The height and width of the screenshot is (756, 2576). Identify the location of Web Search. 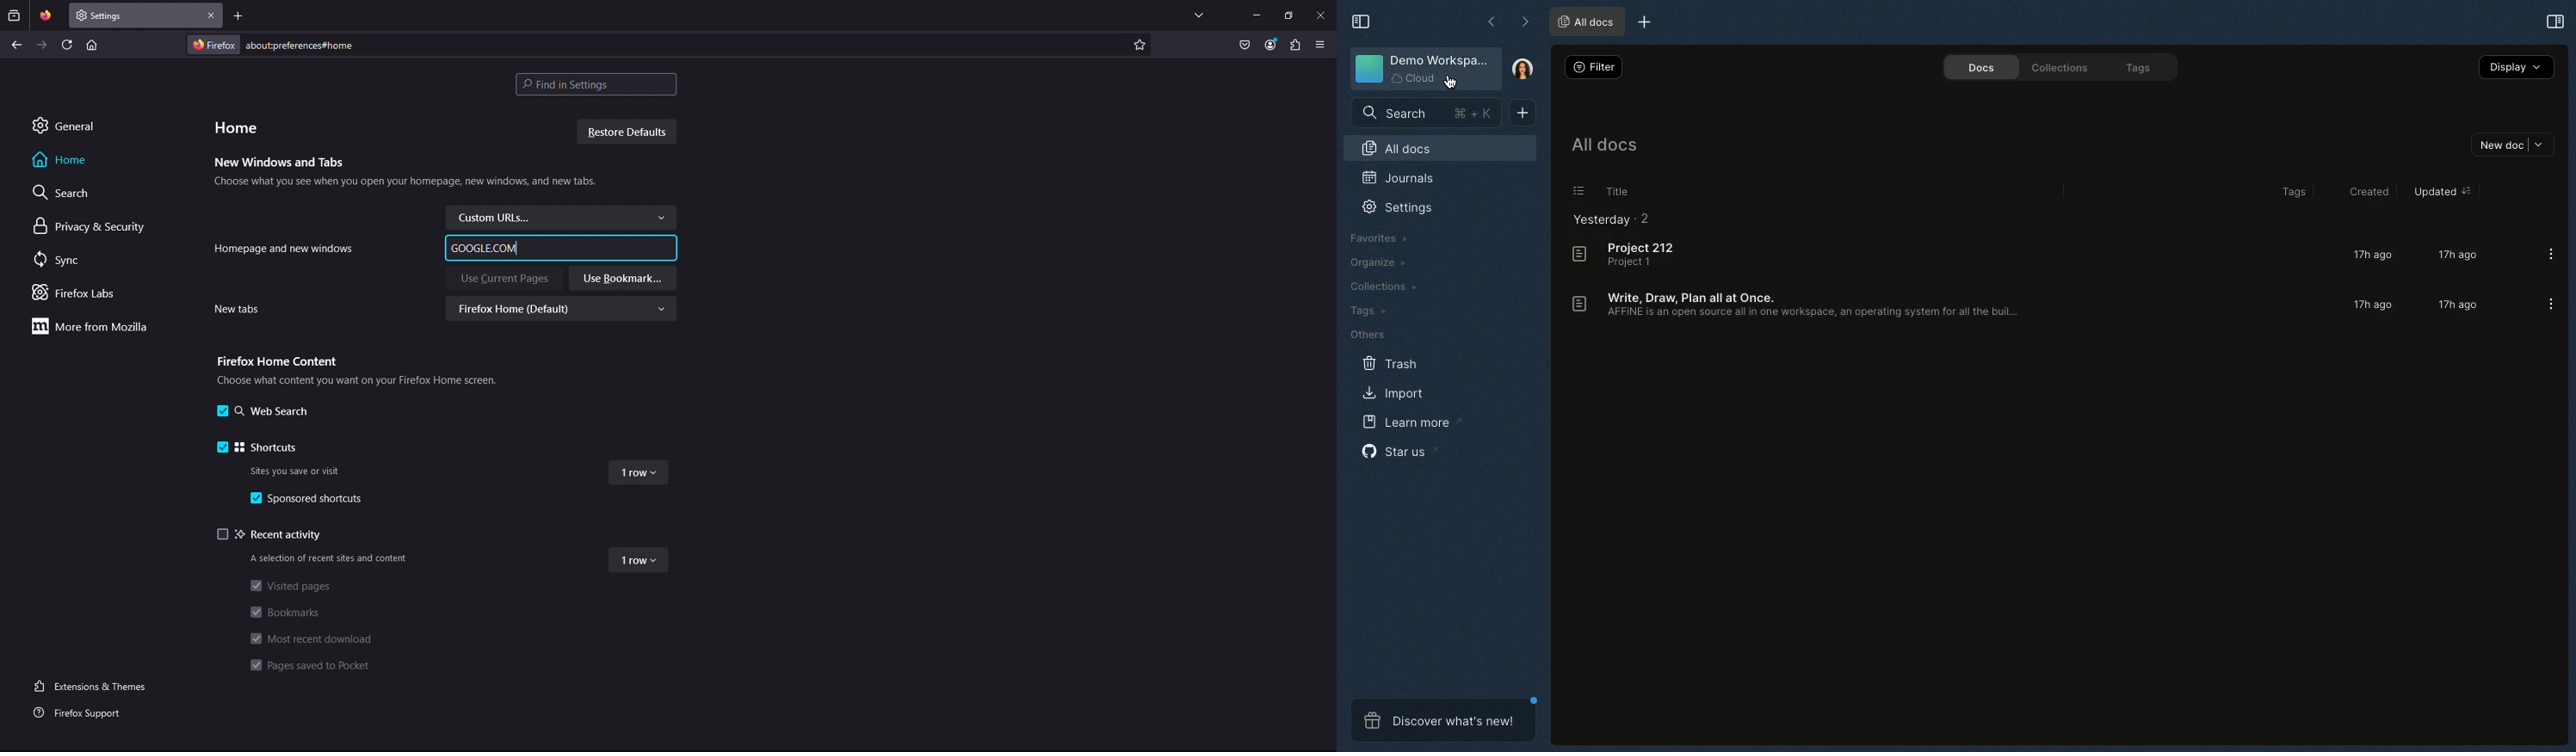
(261, 412).